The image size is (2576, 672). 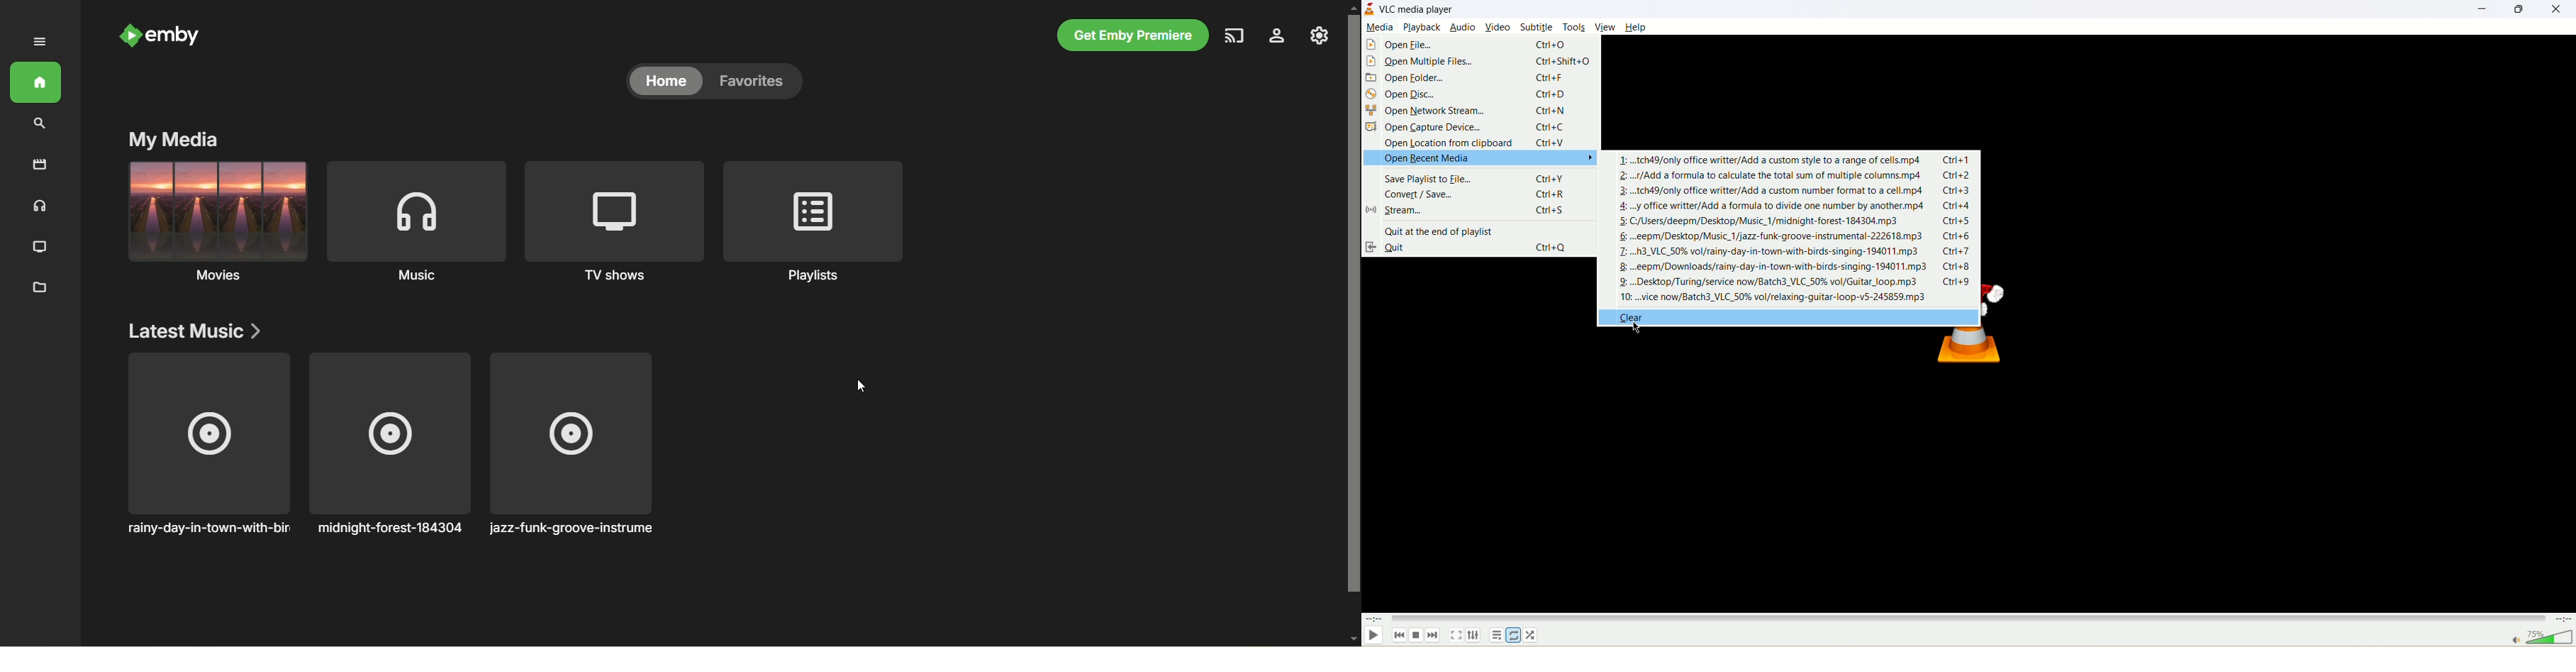 I want to click on playback, so click(x=1422, y=27).